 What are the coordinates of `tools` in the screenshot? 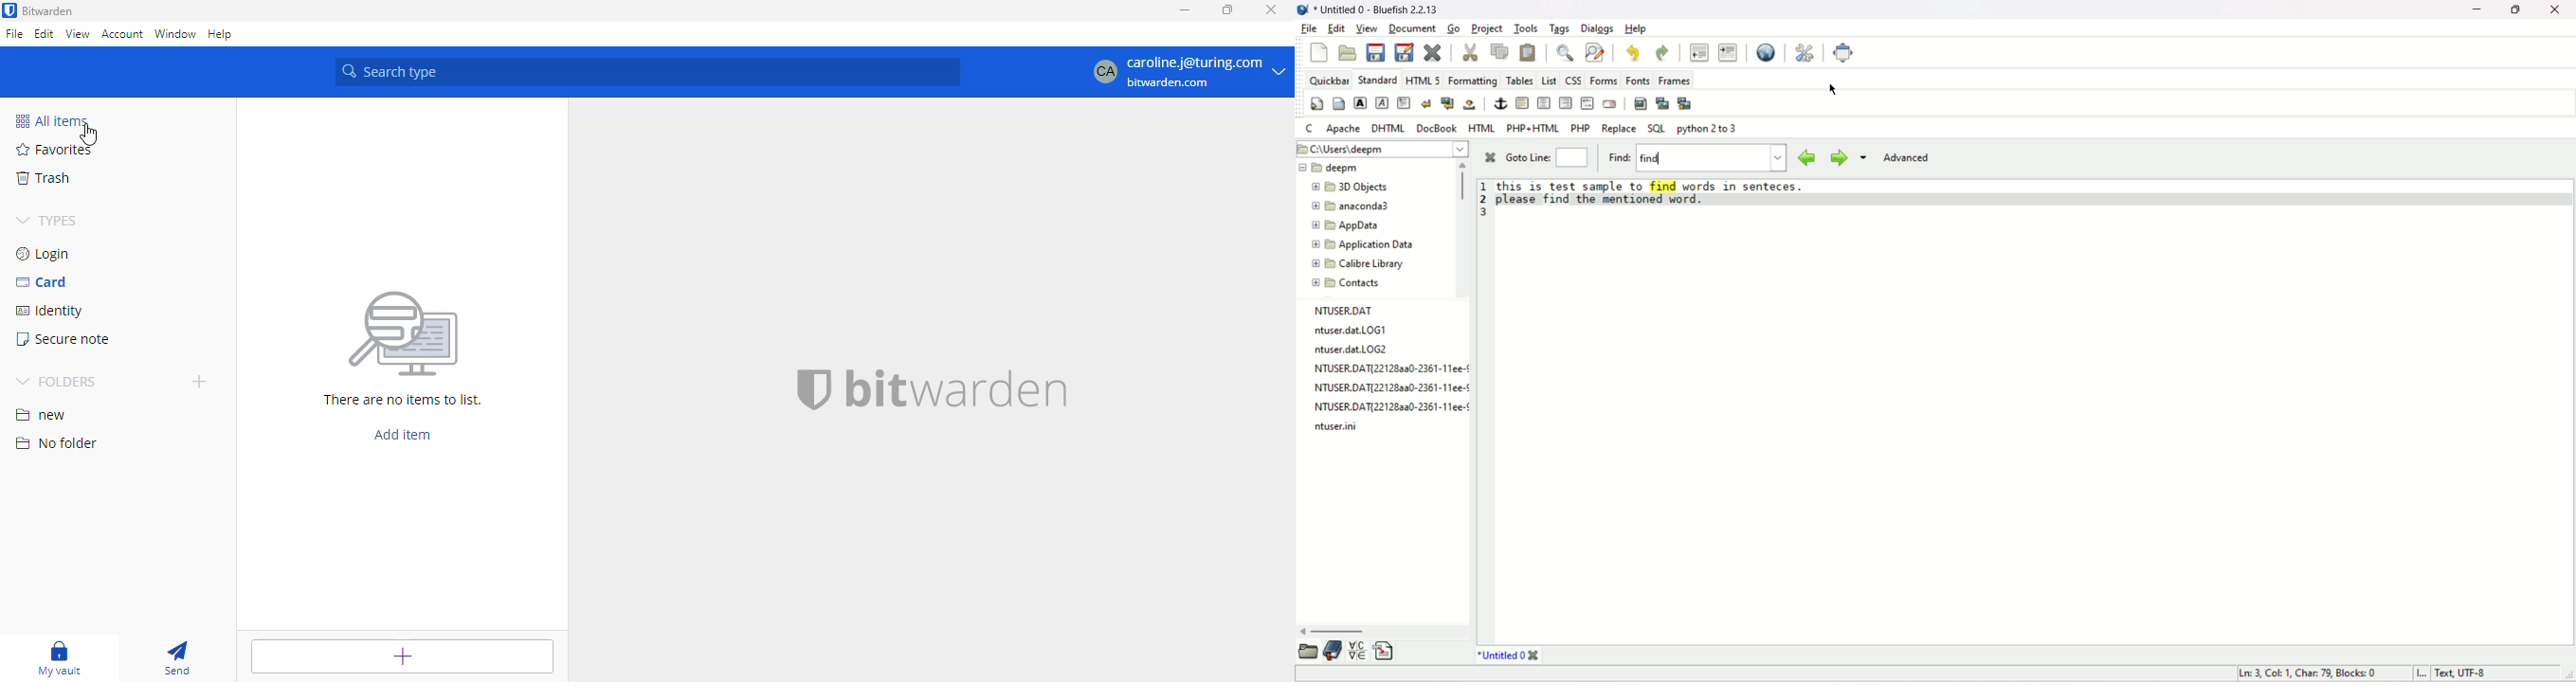 It's located at (1526, 27).